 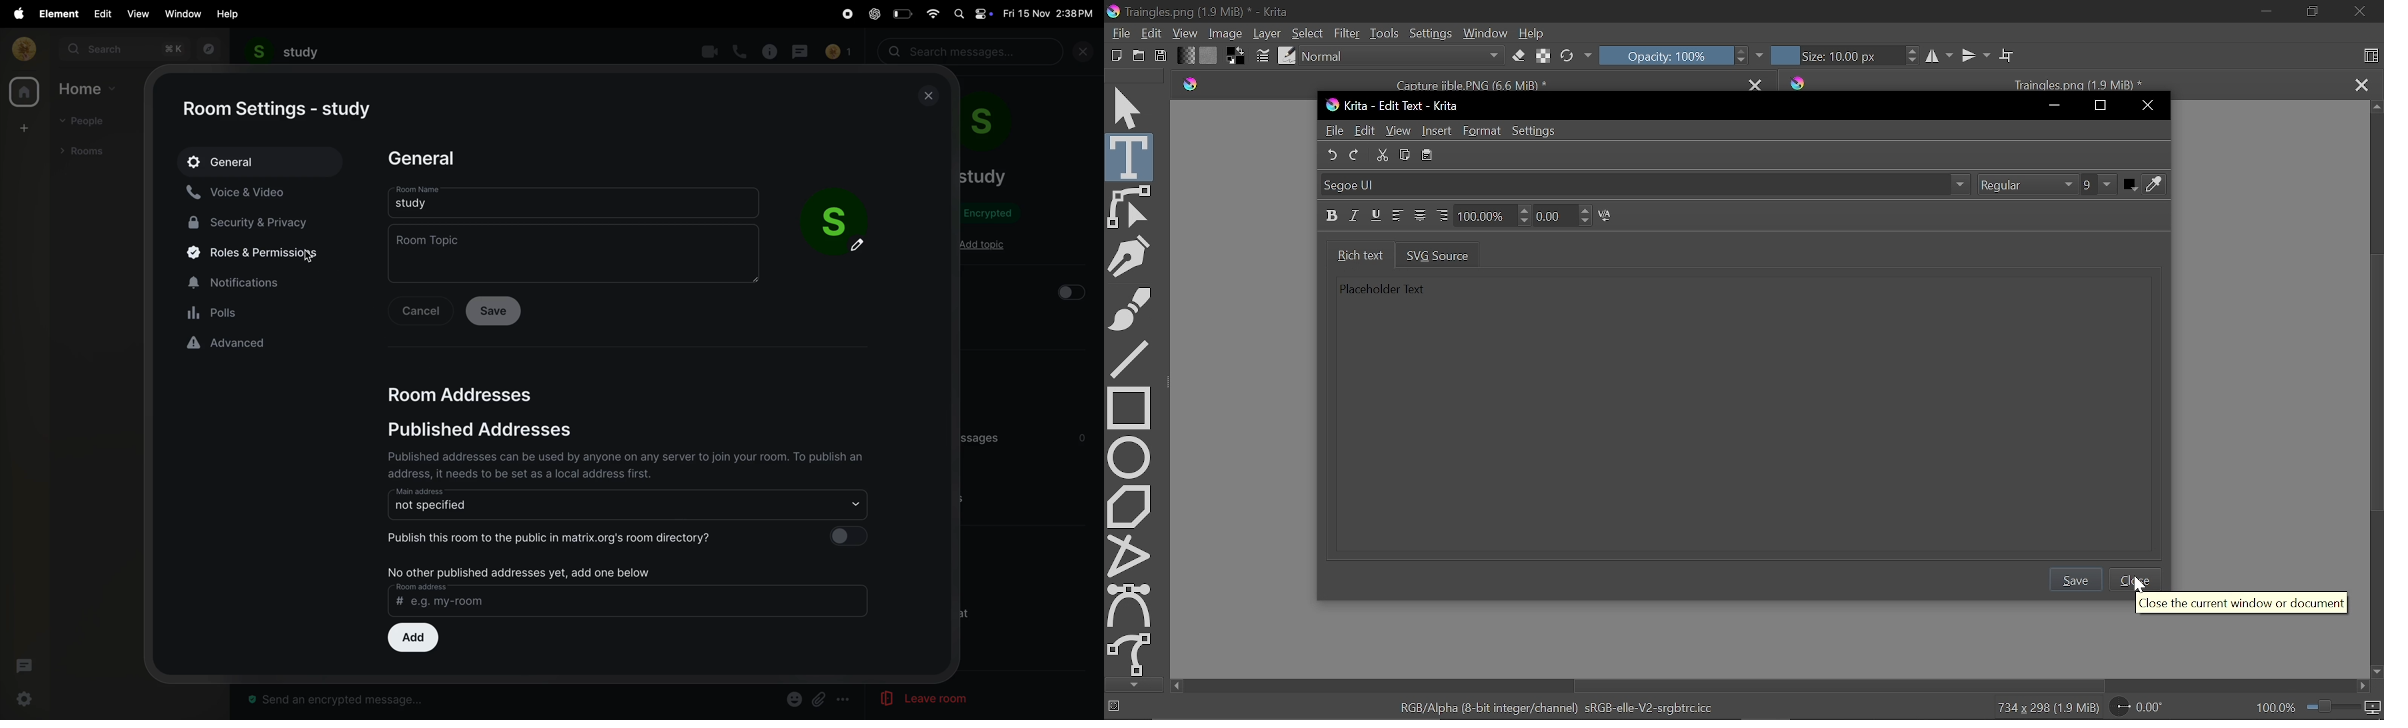 I want to click on Help, so click(x=1534, y=35).